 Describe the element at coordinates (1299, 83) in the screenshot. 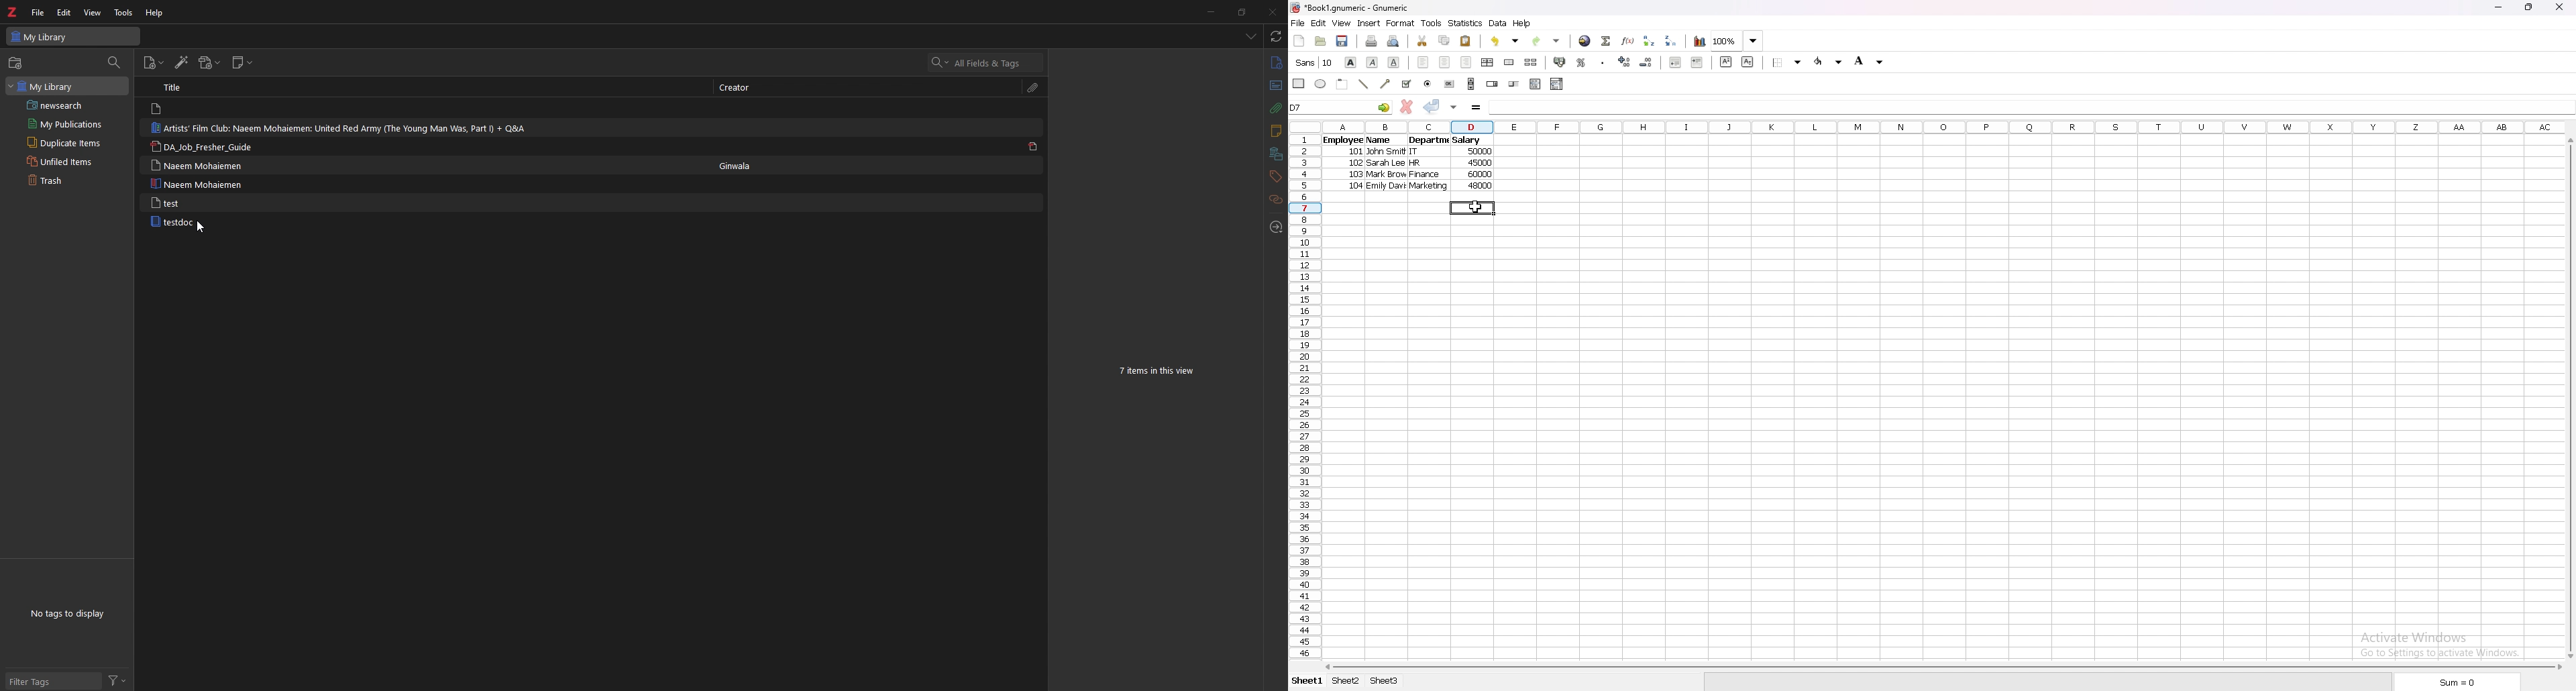

I see `rectangle` at that location.